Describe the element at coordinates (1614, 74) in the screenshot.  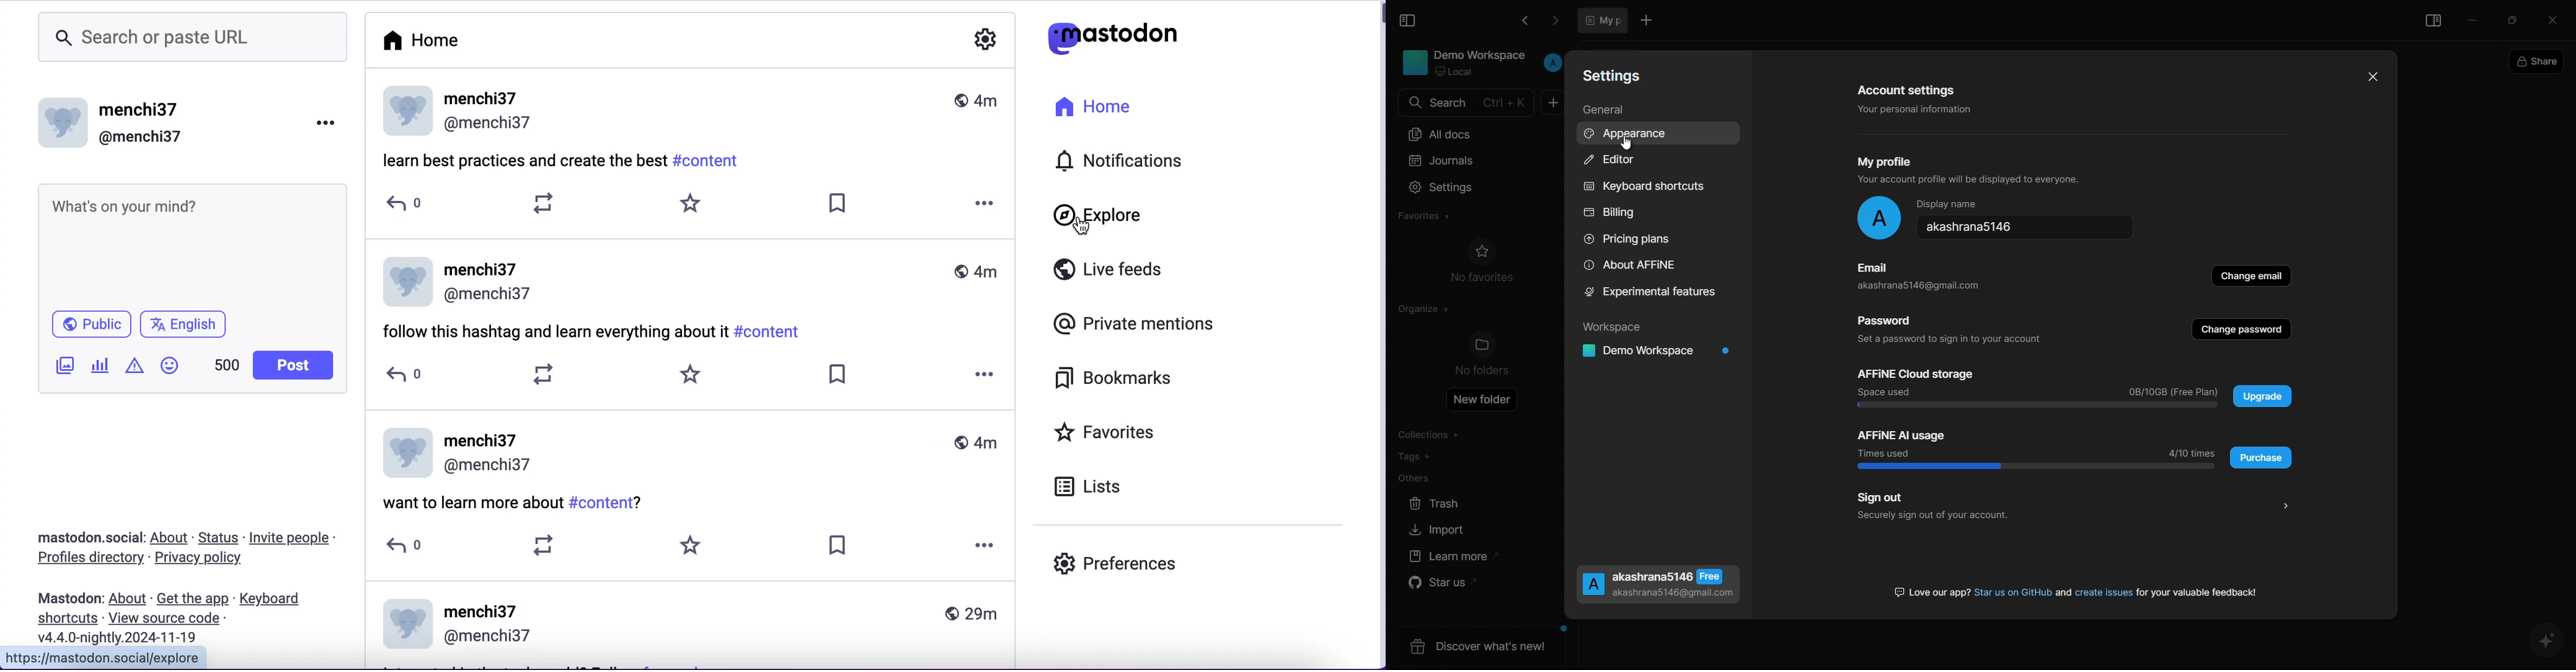
I see `Settings` at that location.